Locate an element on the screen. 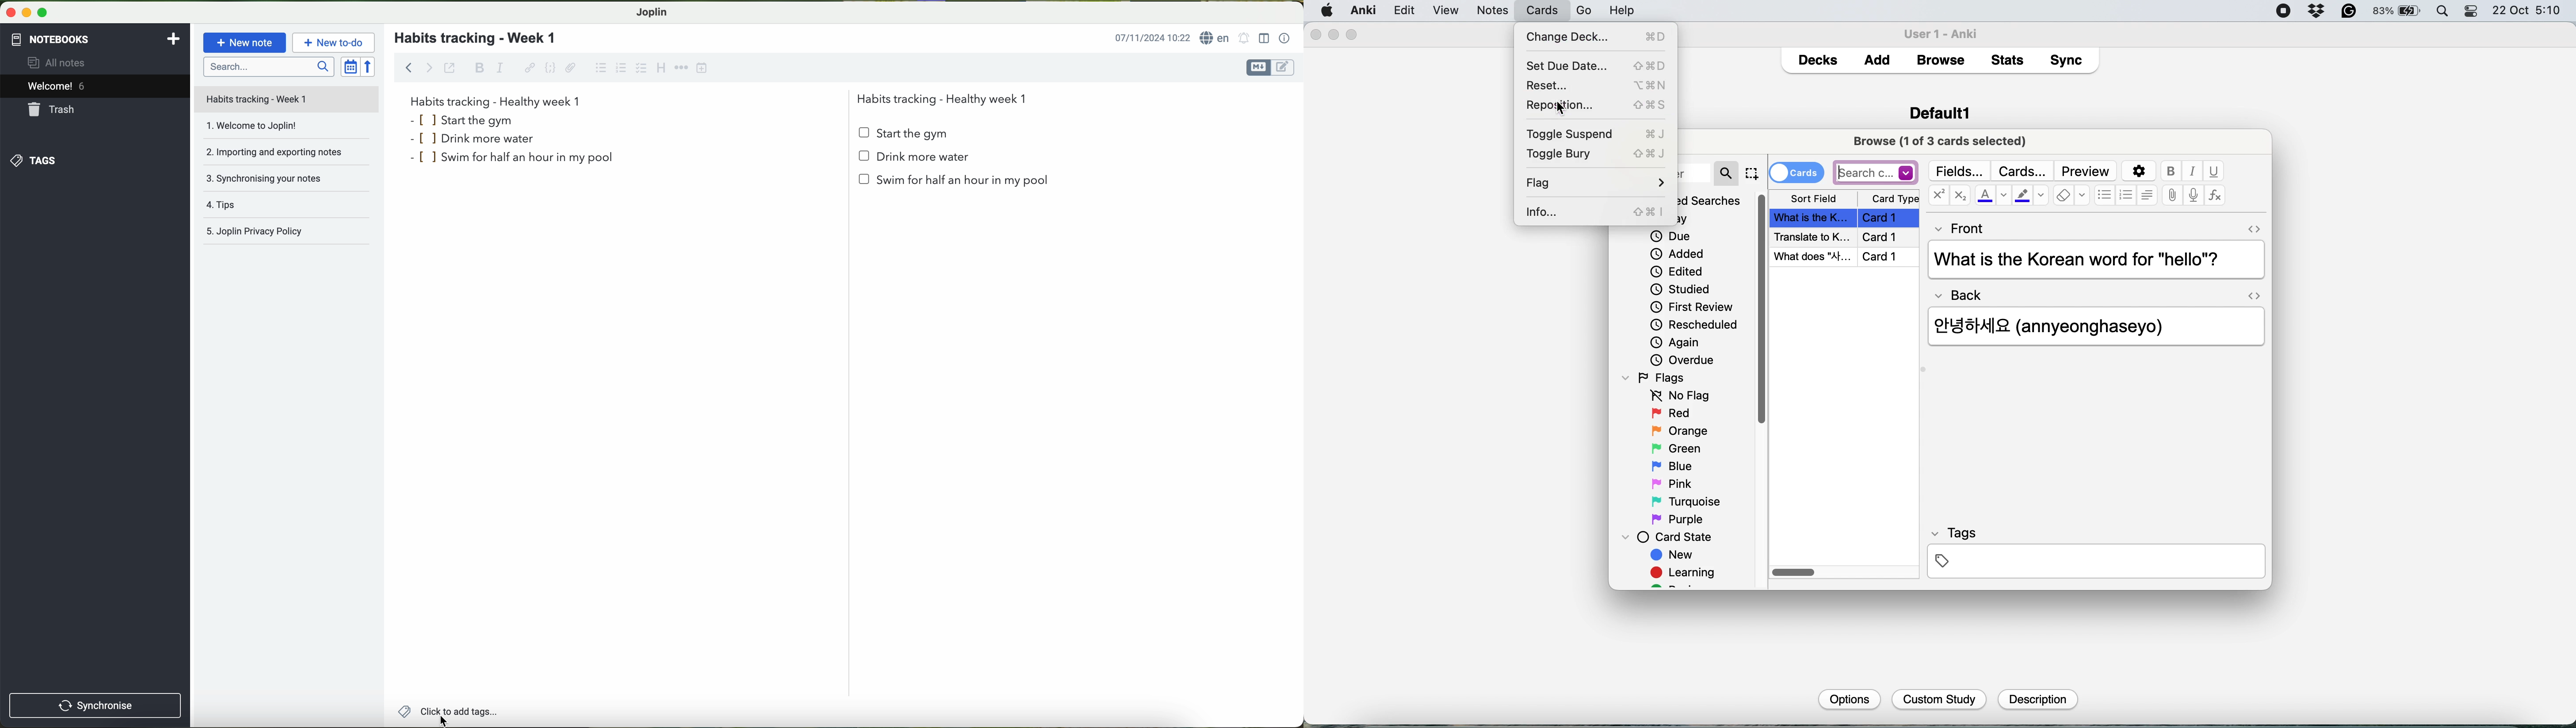 This screenshot has height=728, width=2576. preview is located at coordinates (2086, 172).